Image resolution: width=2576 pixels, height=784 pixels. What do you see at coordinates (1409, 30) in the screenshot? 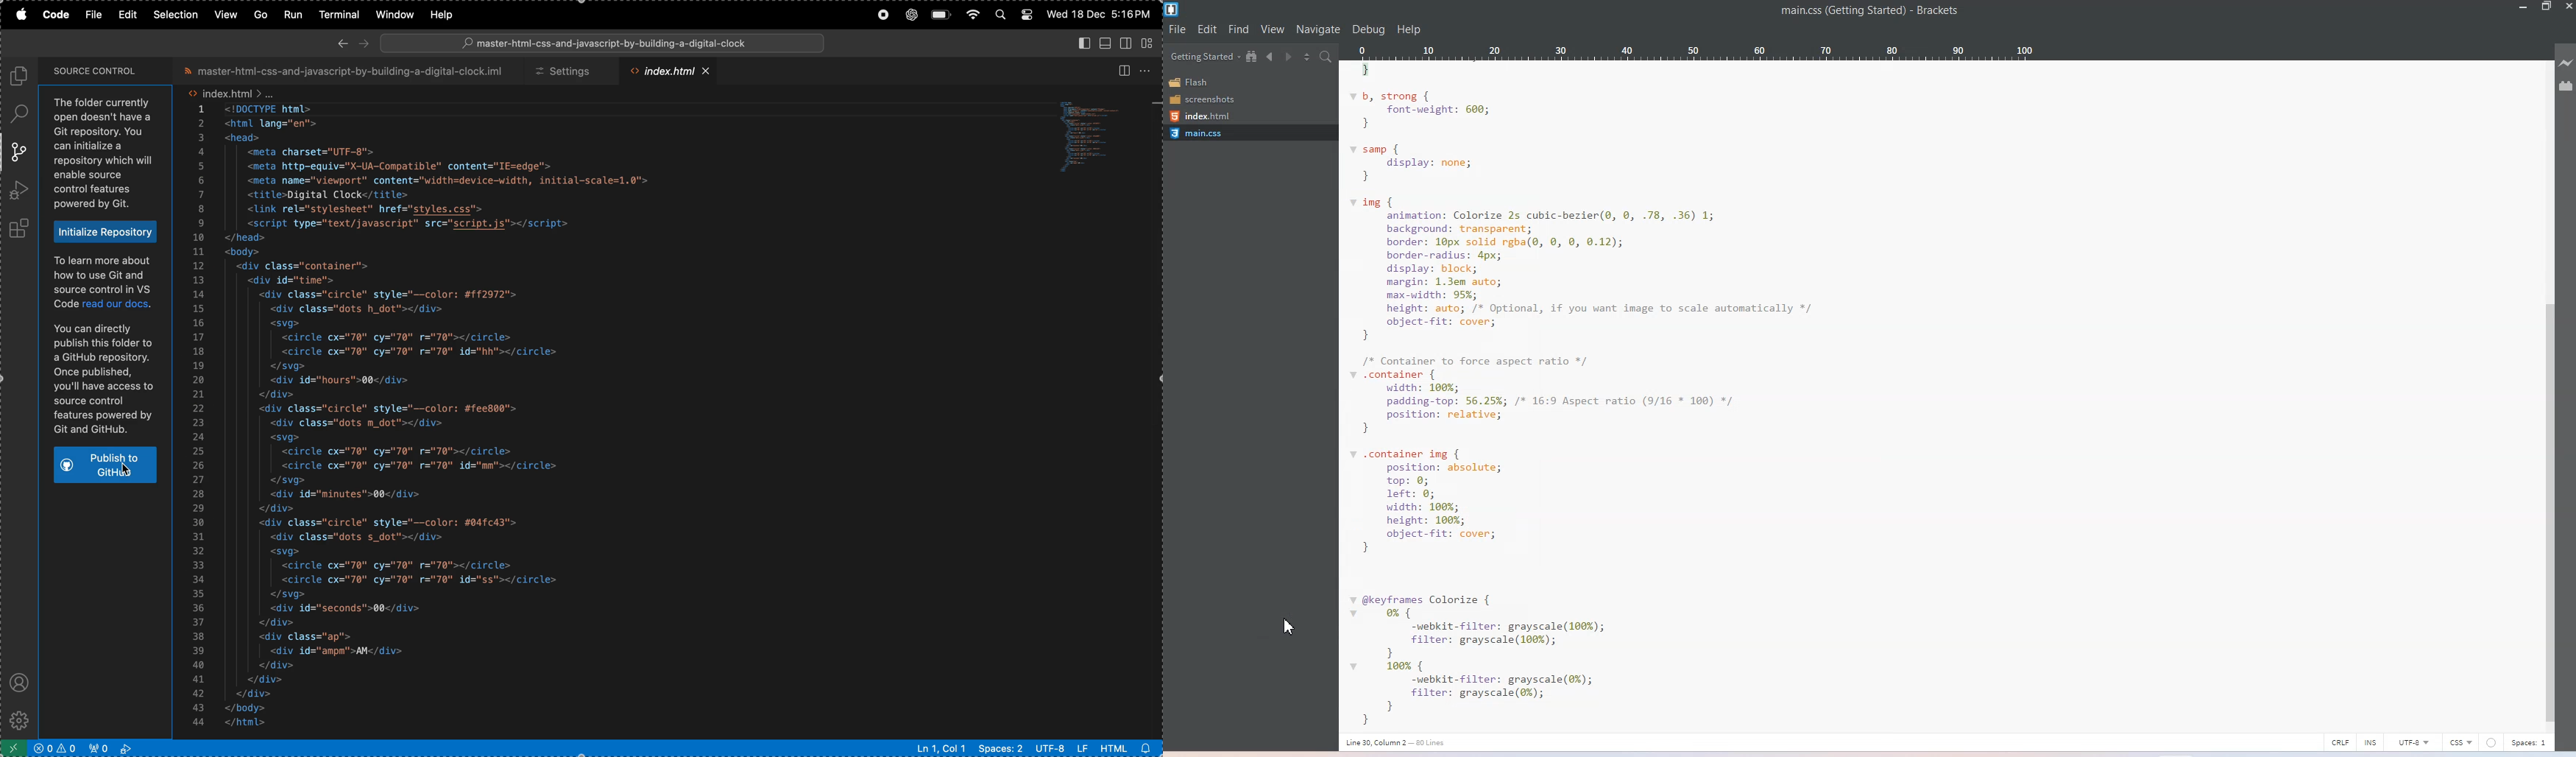
I see `Help` at bounding box center [1409, 30].